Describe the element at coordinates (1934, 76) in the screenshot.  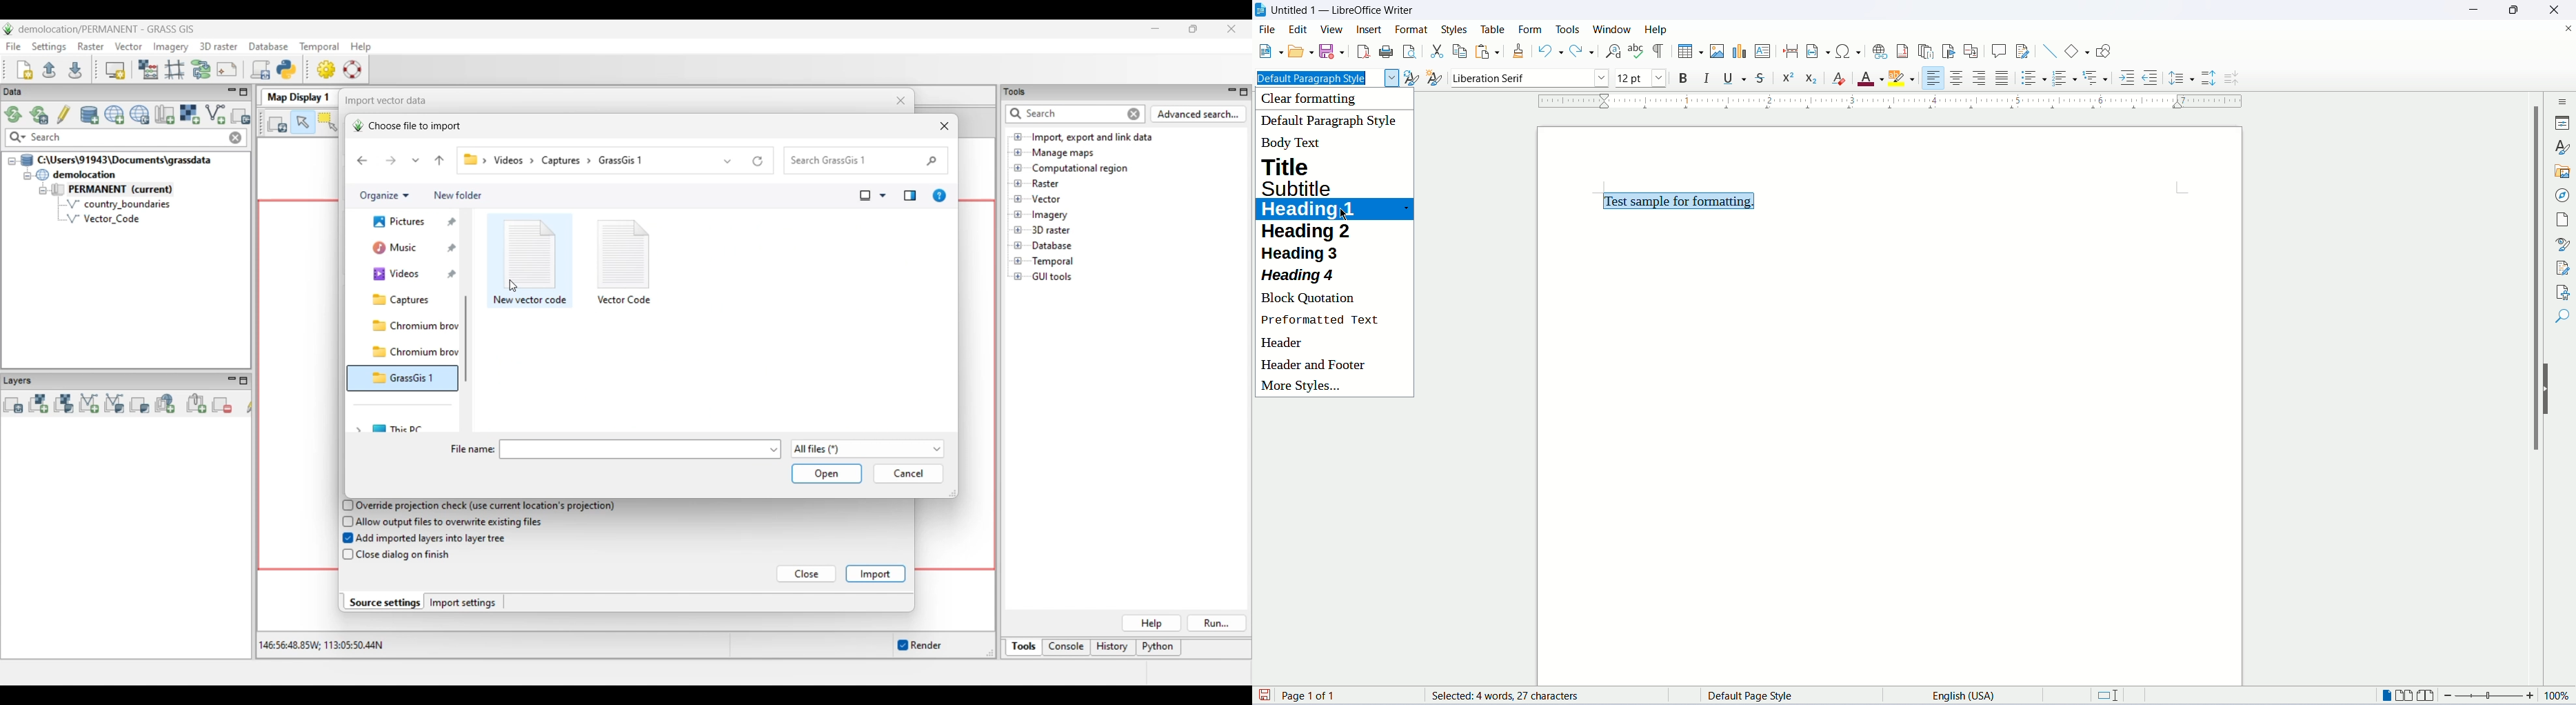
I see `align left` at that location.